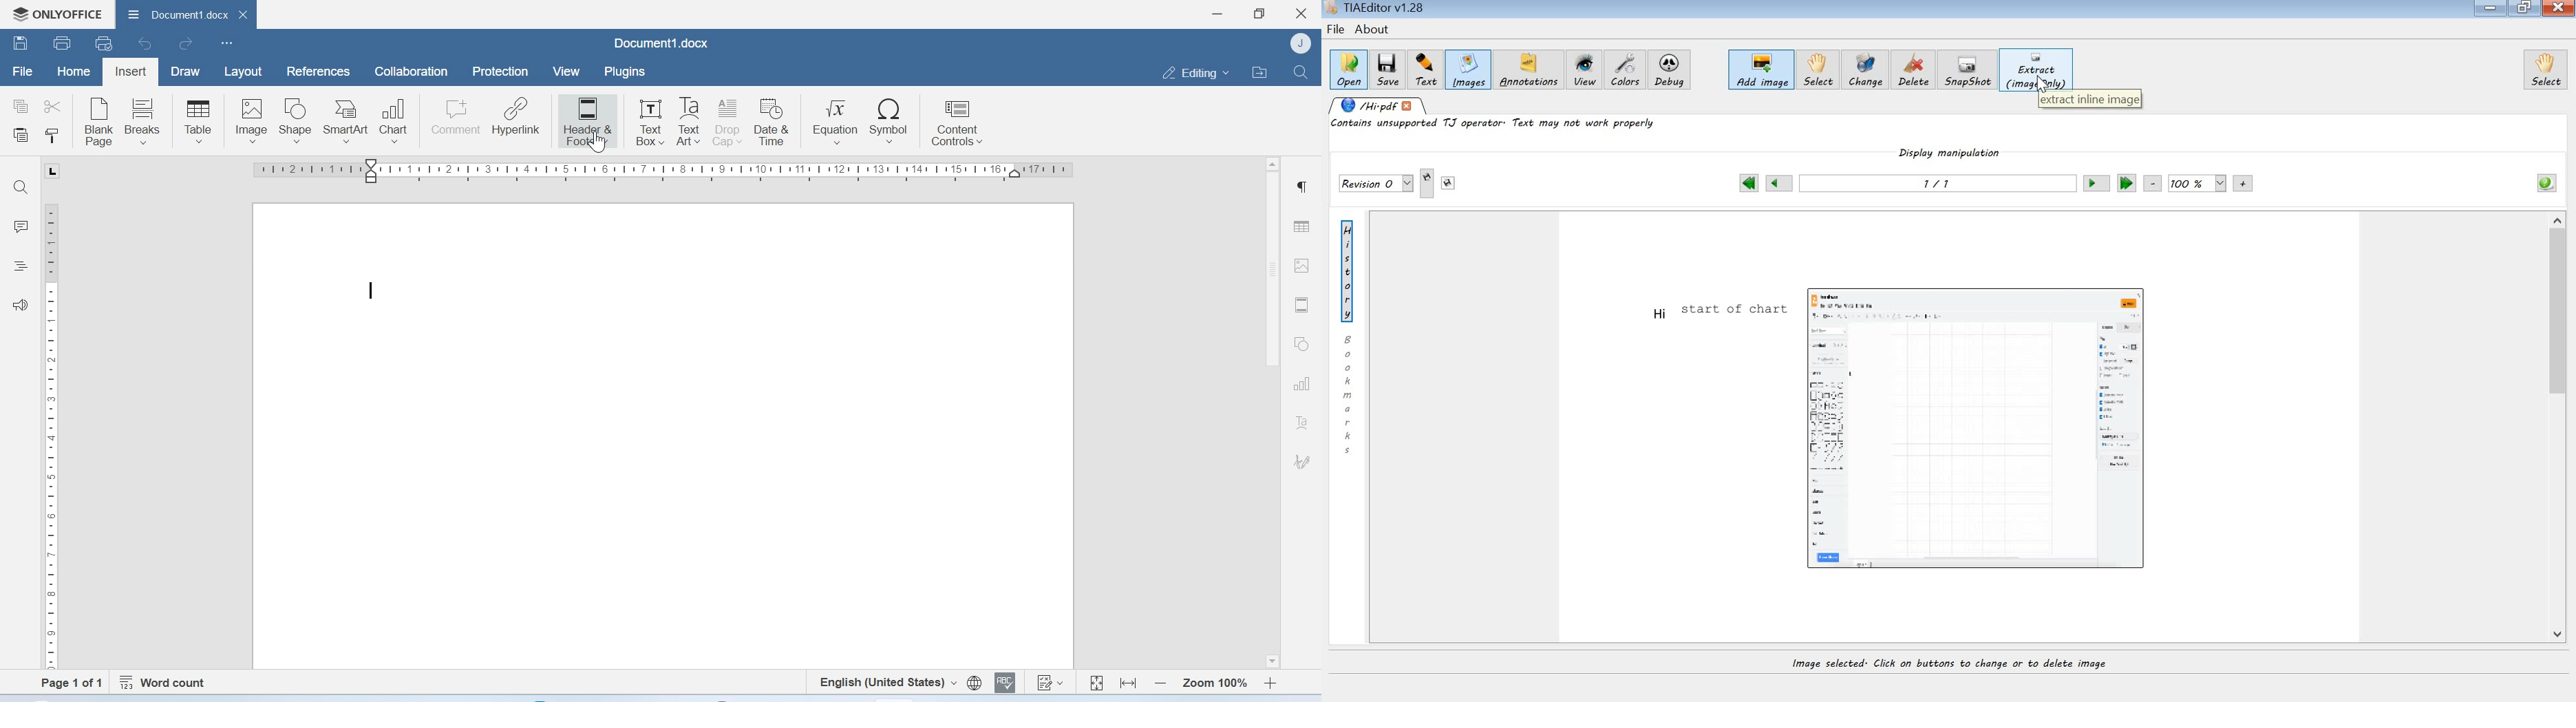 This screenshot has height=728, width=2576. I want to click on Date & Time, so click(775, 122).